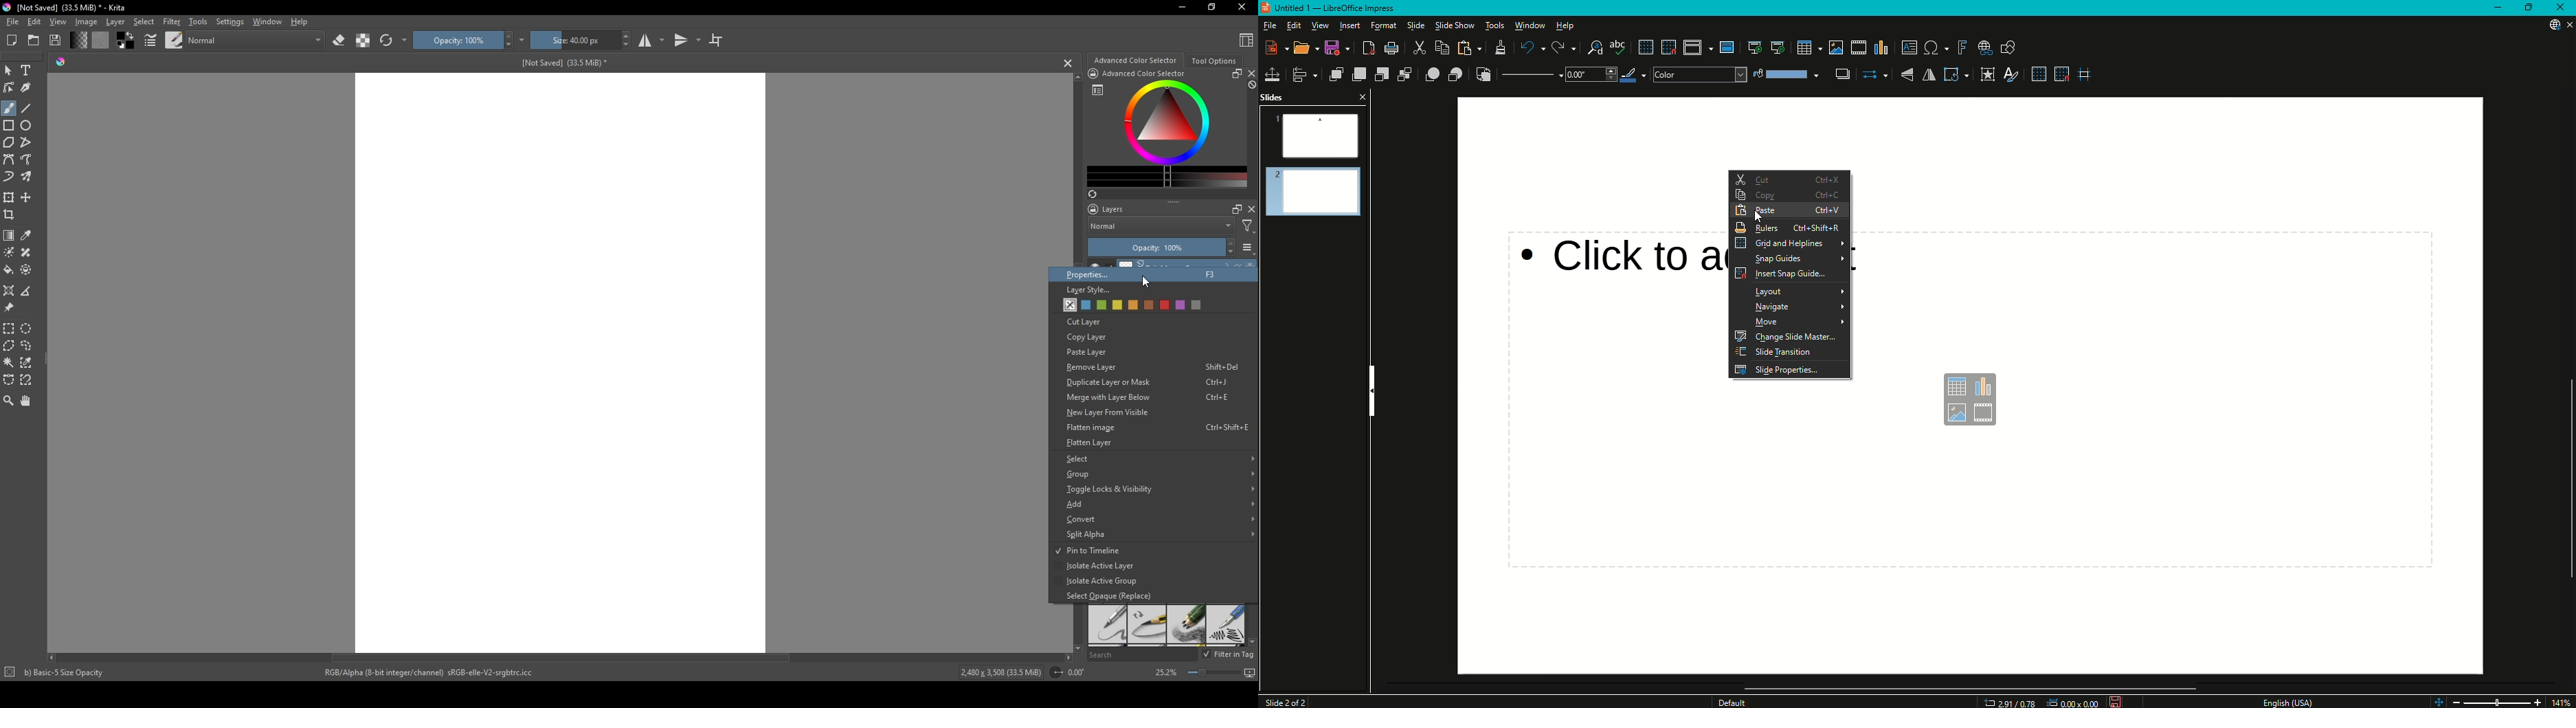 The height and width of the screenshot is (728, 2576). What do you see at coordinates (1791, 177) in the screenshot?
I see `Cut` at bounding box center [1791, 177].